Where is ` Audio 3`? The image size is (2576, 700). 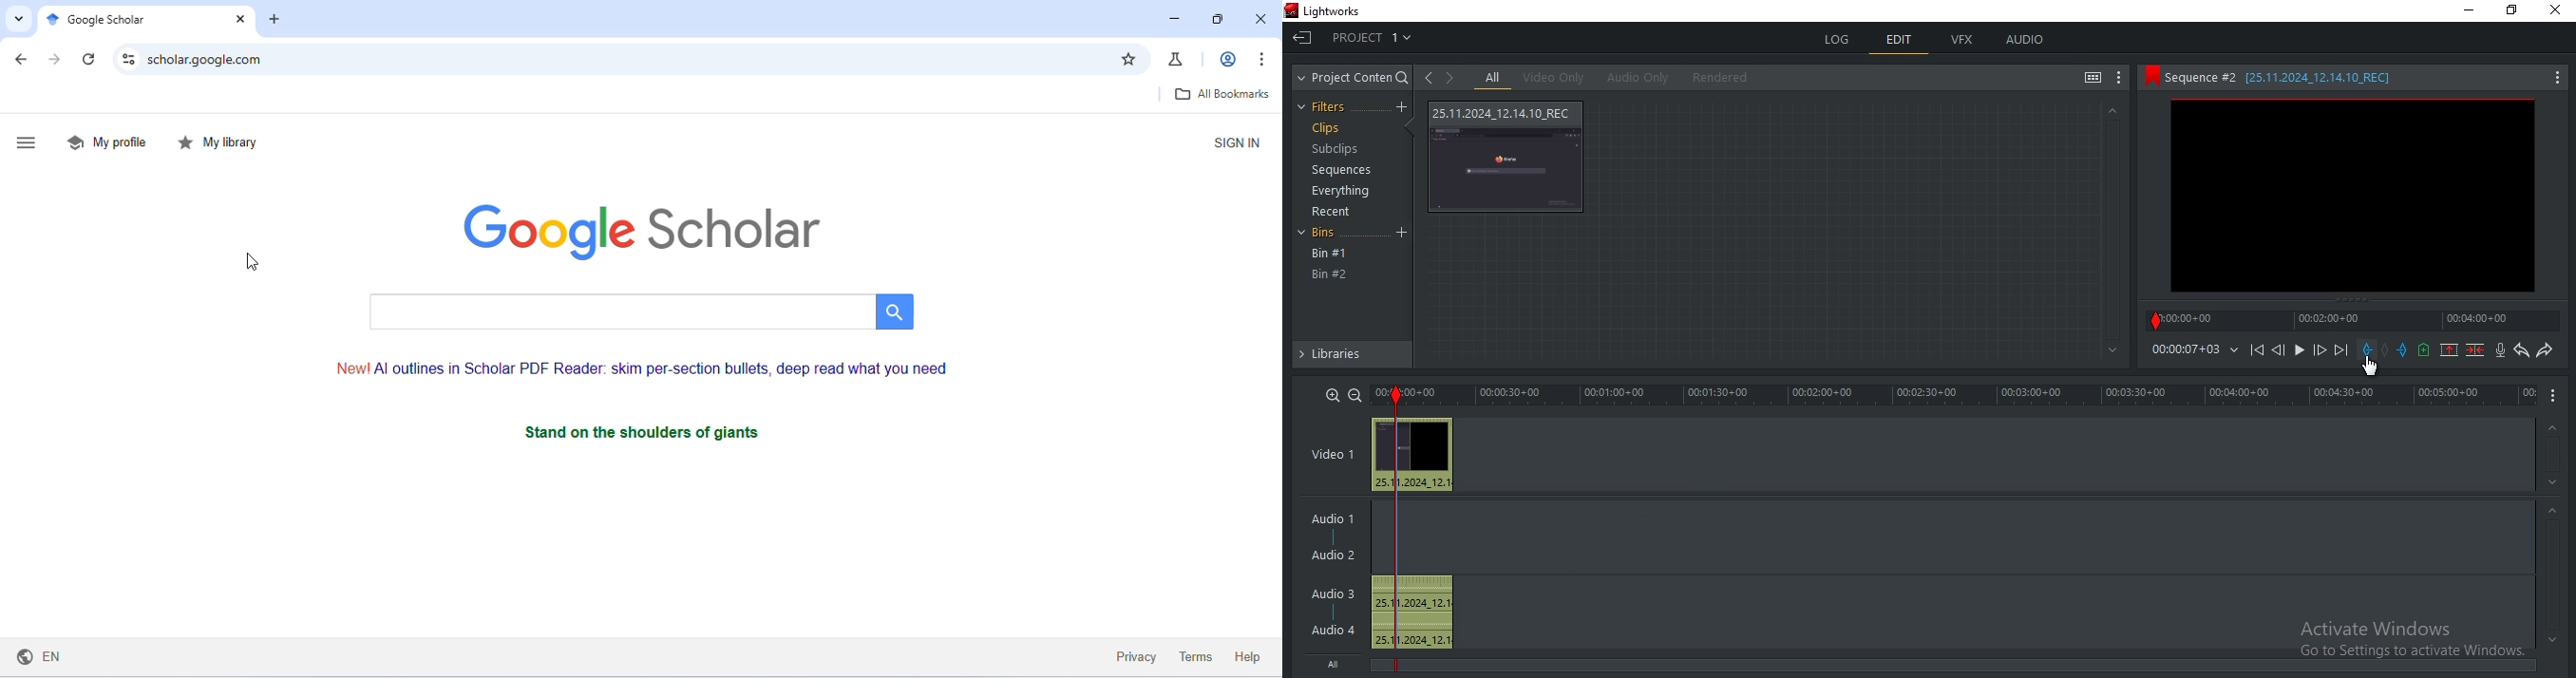
 Audio 3 is located at coordinates (1334, 595).